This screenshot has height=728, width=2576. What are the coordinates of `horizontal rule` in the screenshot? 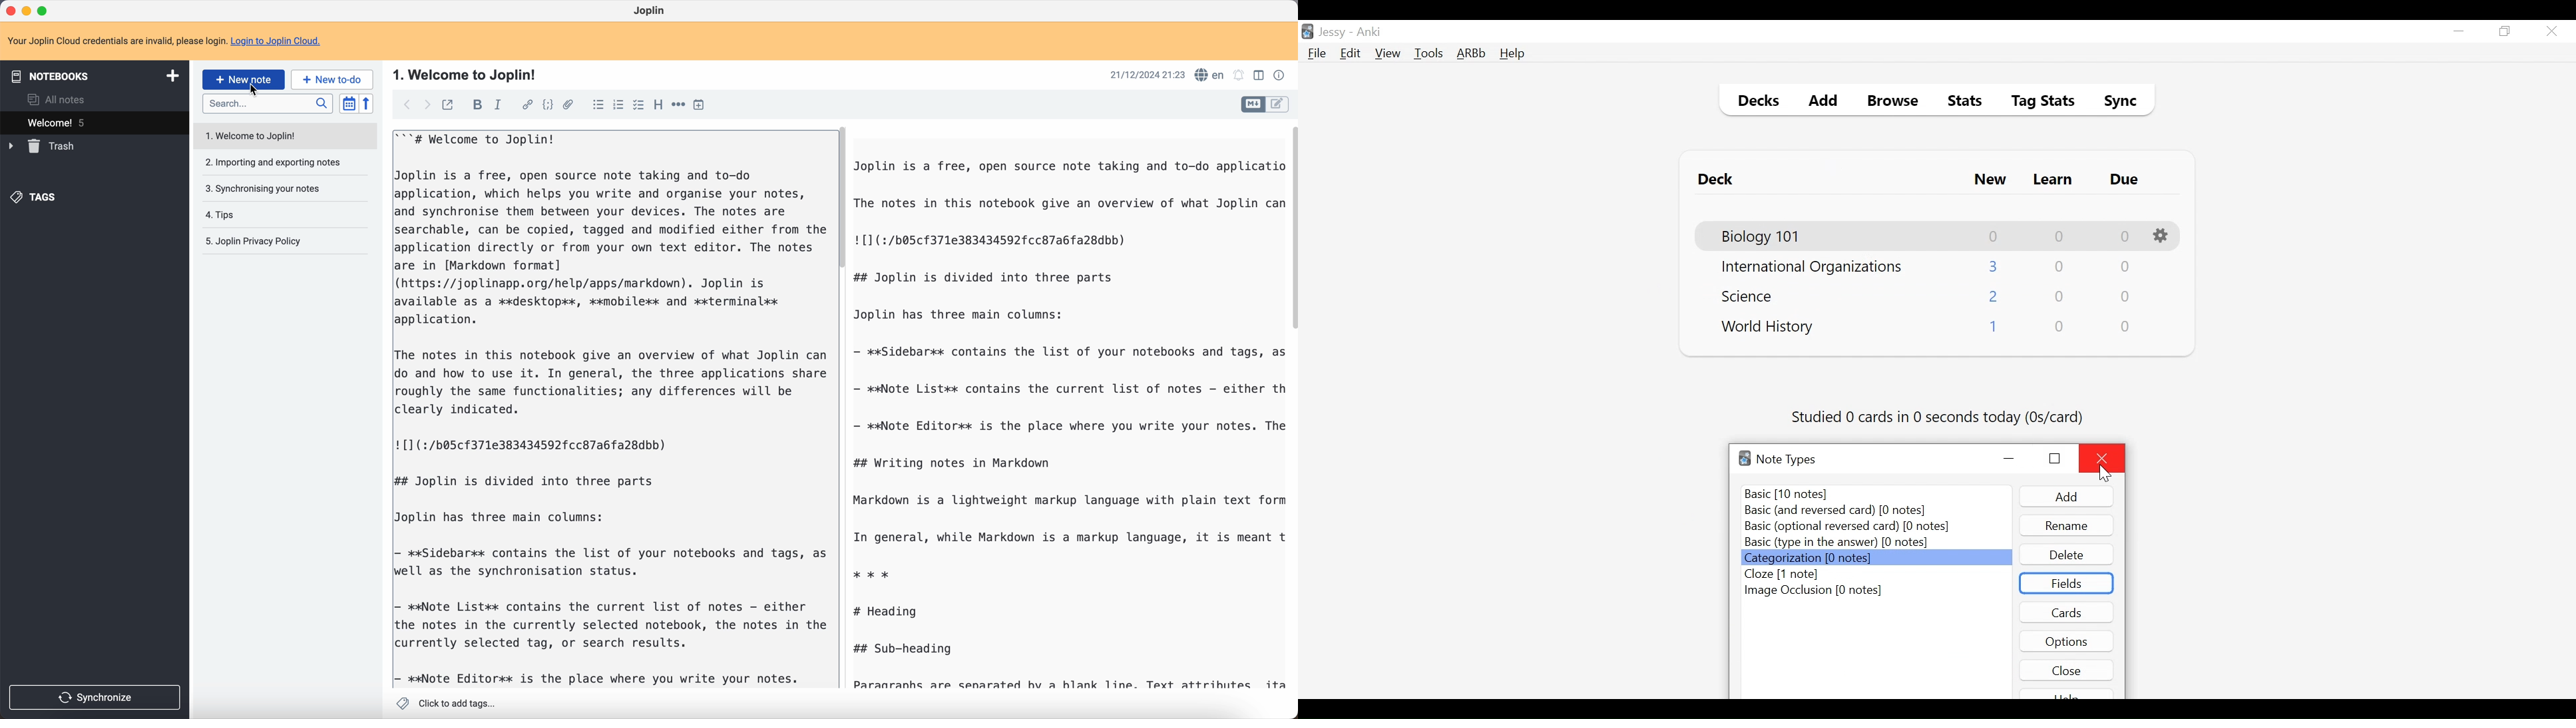 It's located at (679, 104).